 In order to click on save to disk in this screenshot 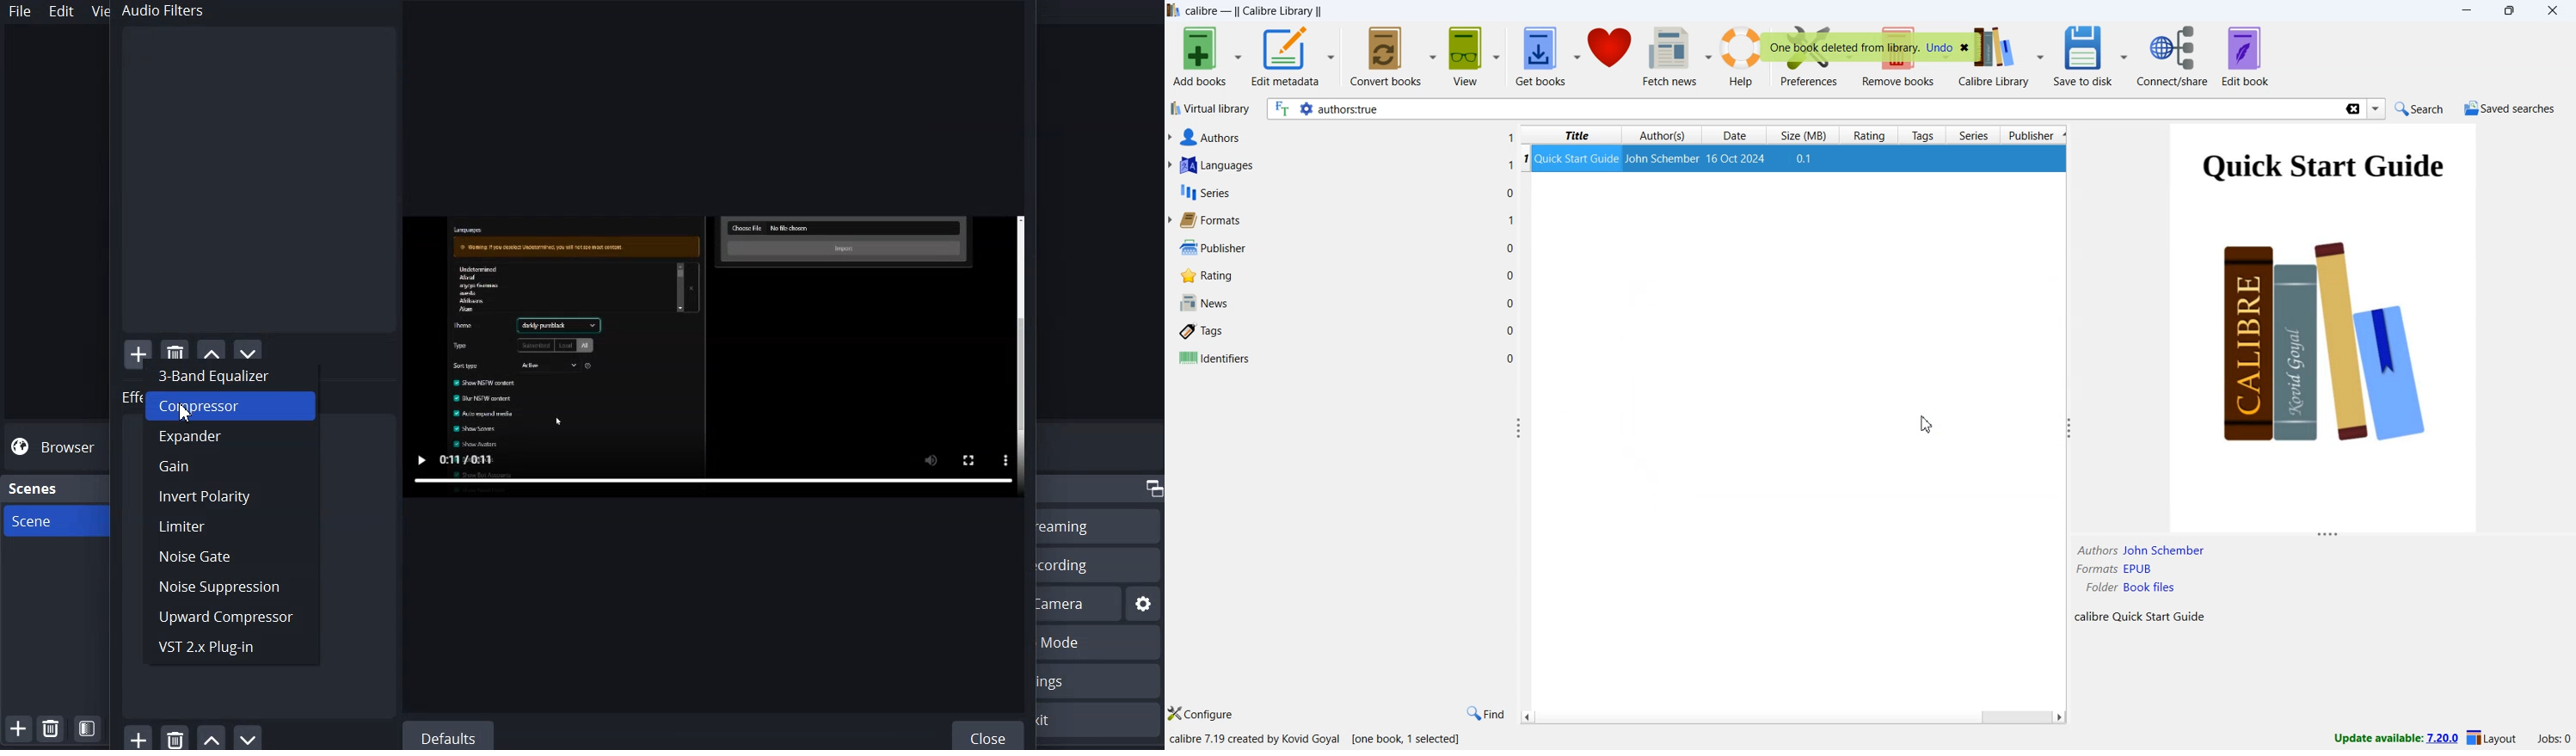, I will do `click(2090, 57)`.